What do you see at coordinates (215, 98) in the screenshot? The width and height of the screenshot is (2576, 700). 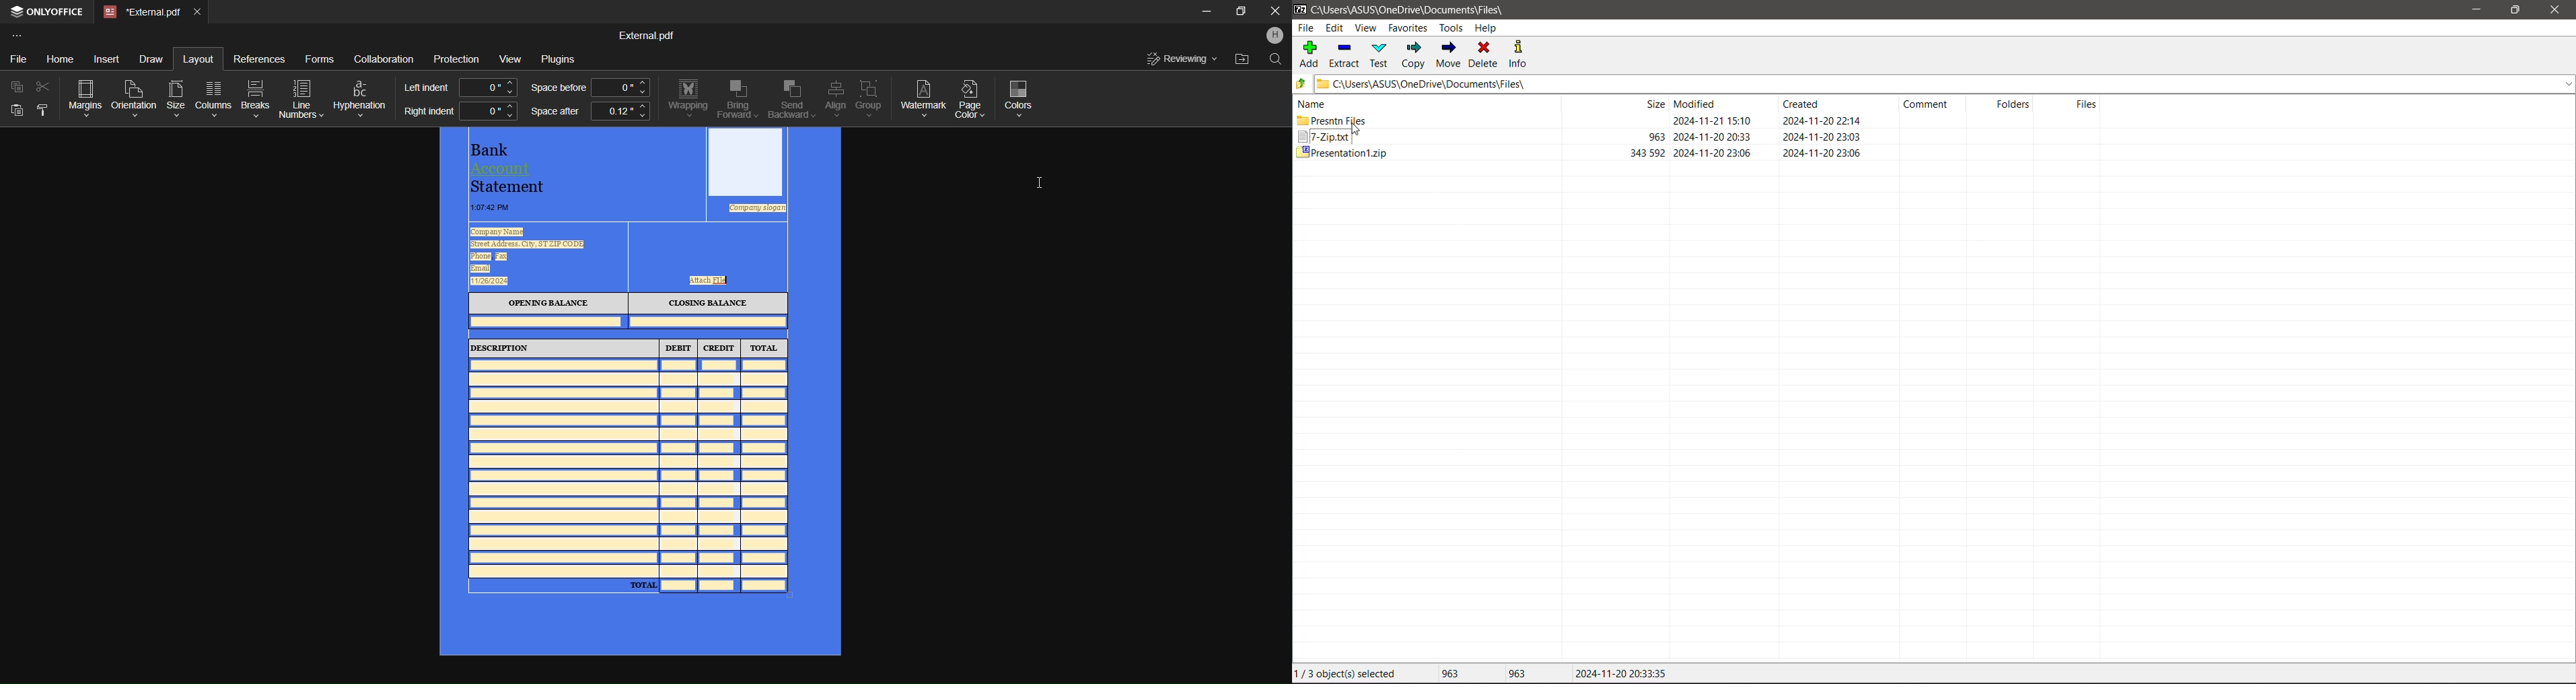 I see `Columns` at bounding box center [215, 98].